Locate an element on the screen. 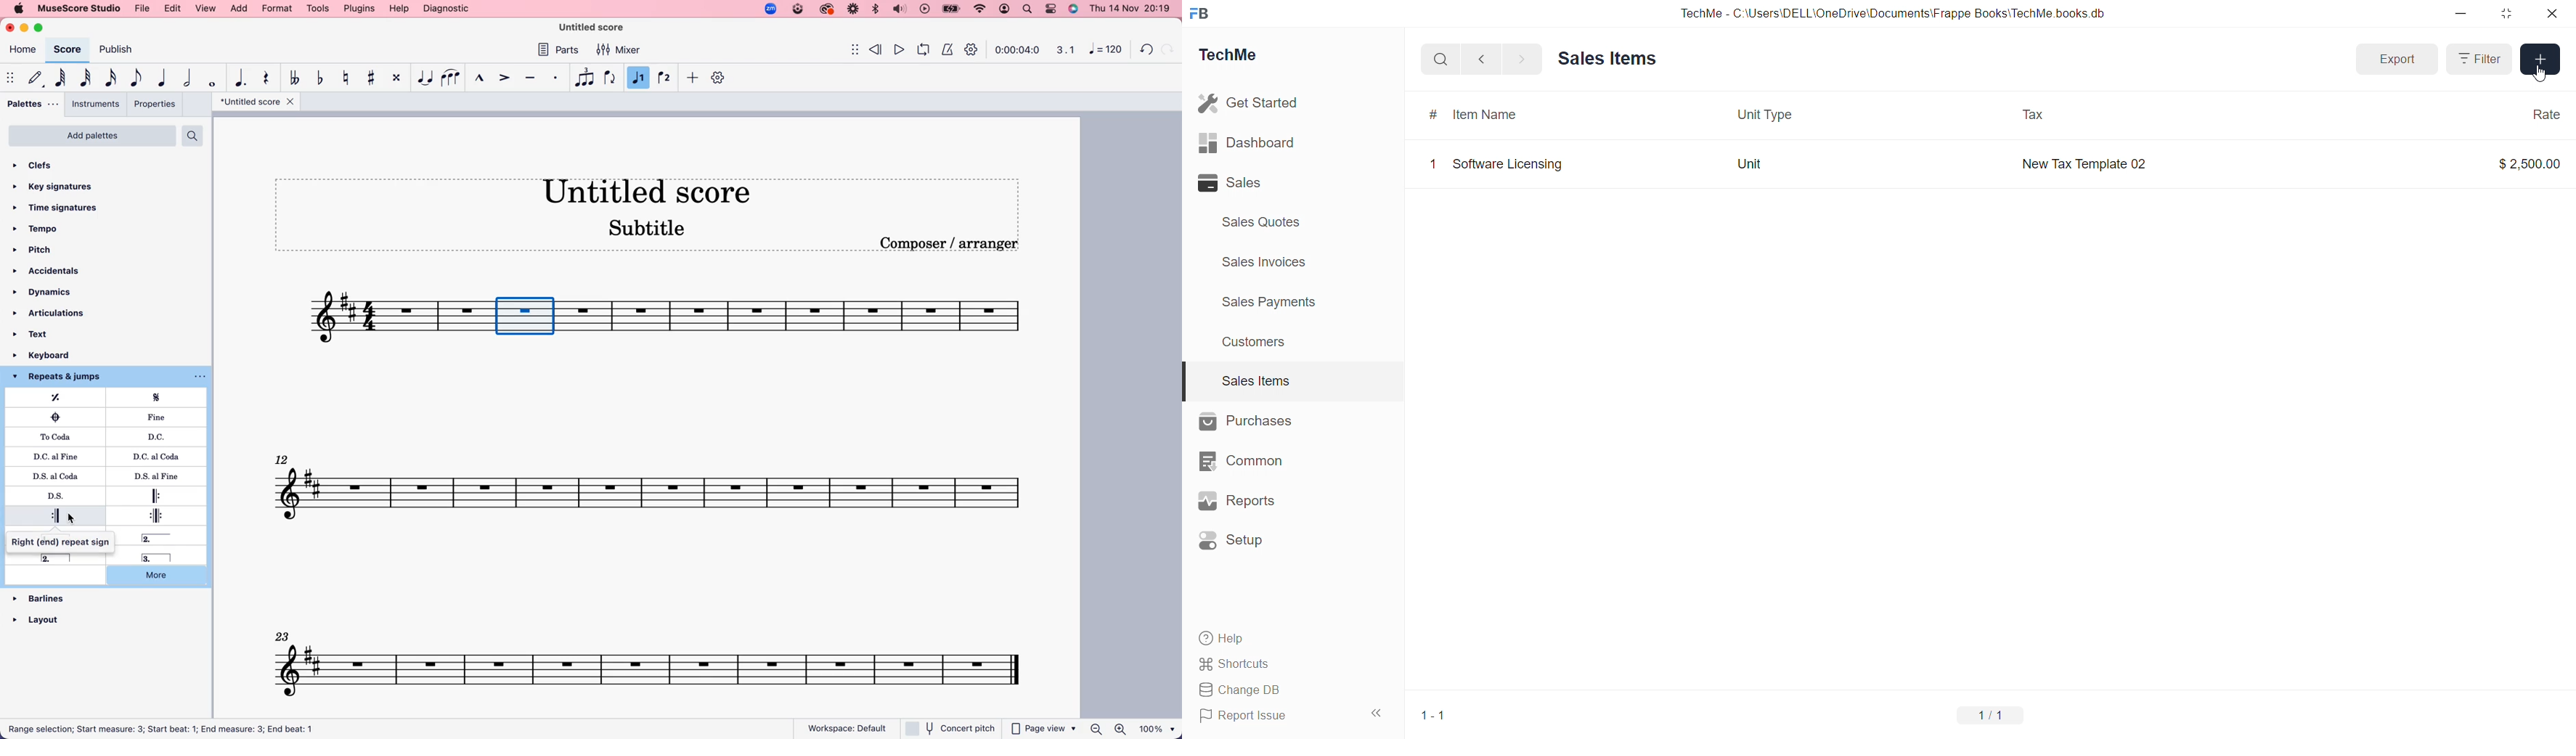 The width and height of the screenshot is (2576, 756). 1/1 is located at coordinates (1992, 715).